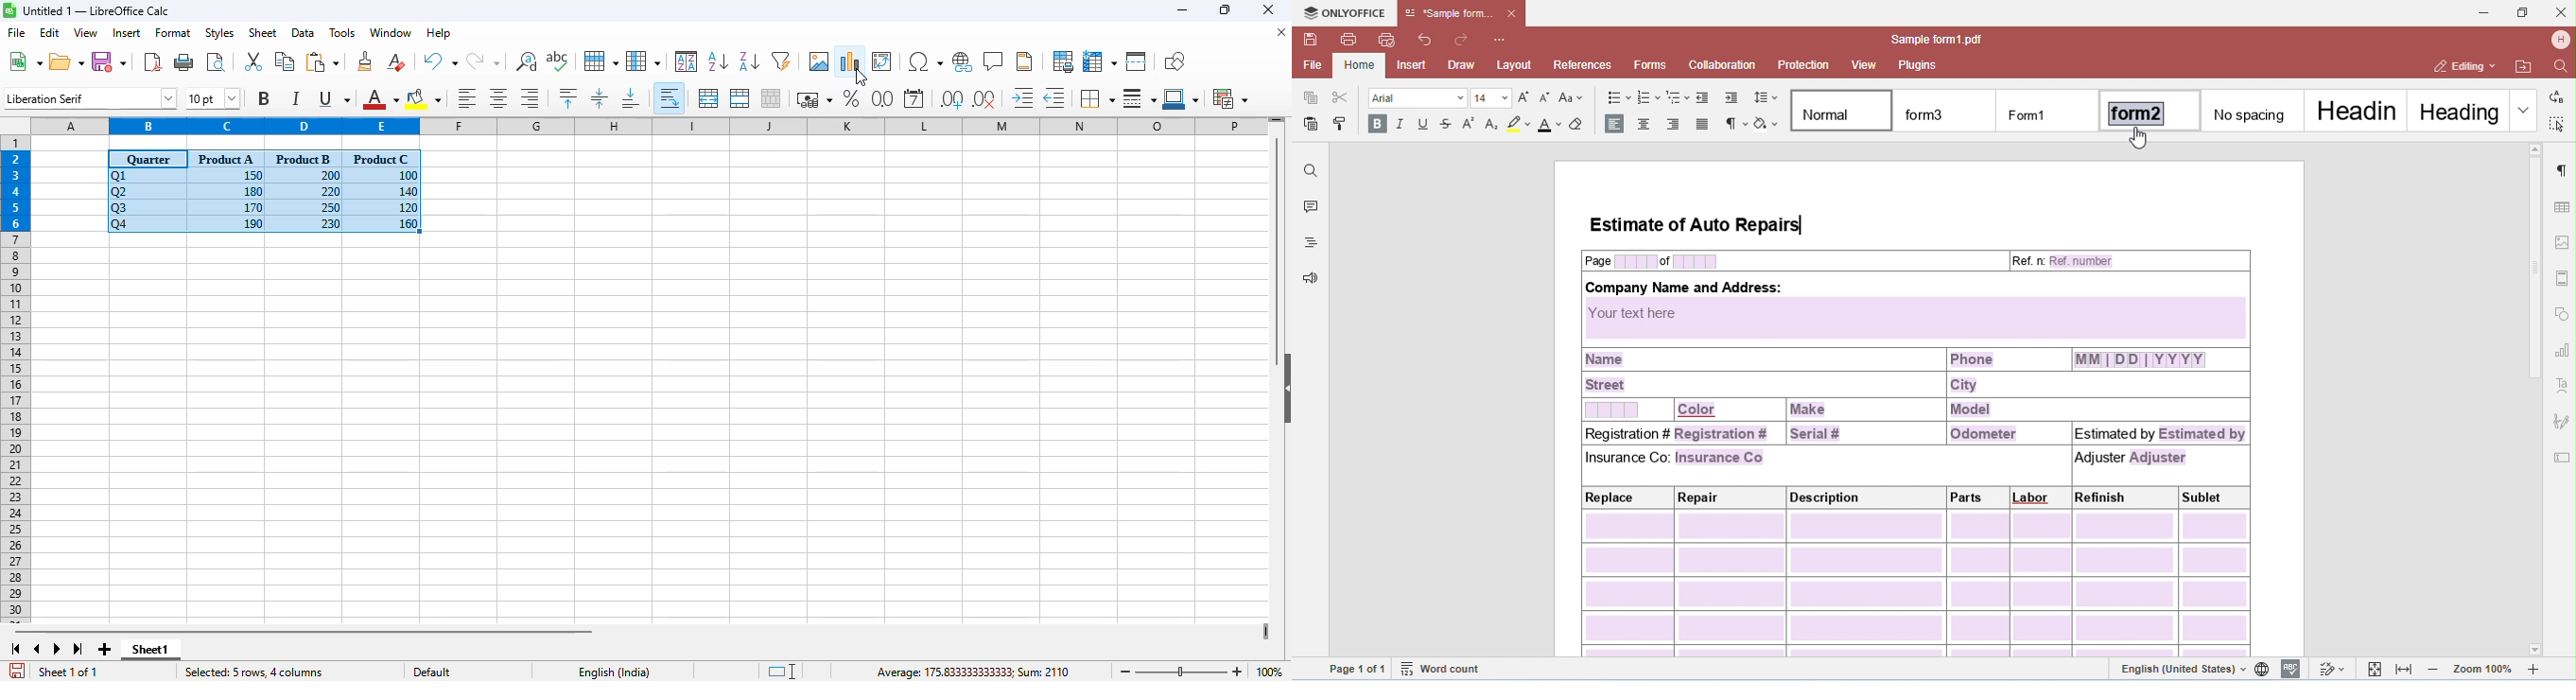  Describe the element at coordinates (295, 98) in the screenshot. I see `italic` at that location.